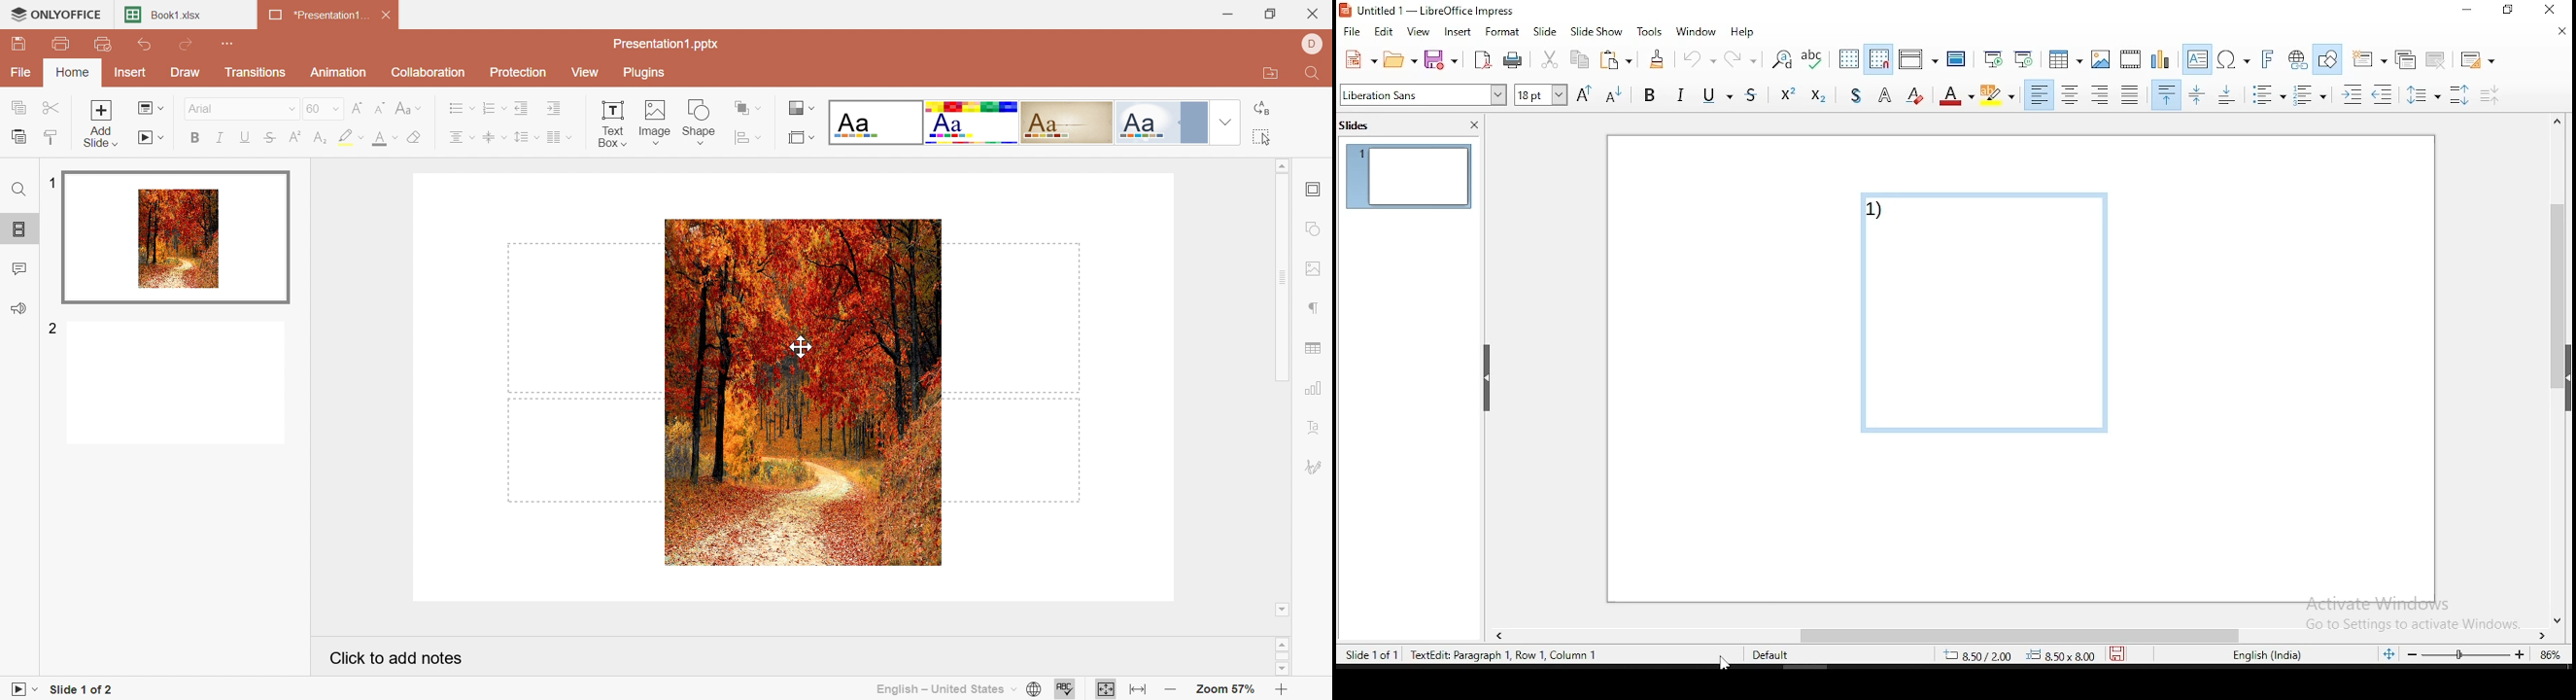  What do you see at coordinates (2071, 95) in the screenshot?
I see `align center` at bounding box center [2071, 95].